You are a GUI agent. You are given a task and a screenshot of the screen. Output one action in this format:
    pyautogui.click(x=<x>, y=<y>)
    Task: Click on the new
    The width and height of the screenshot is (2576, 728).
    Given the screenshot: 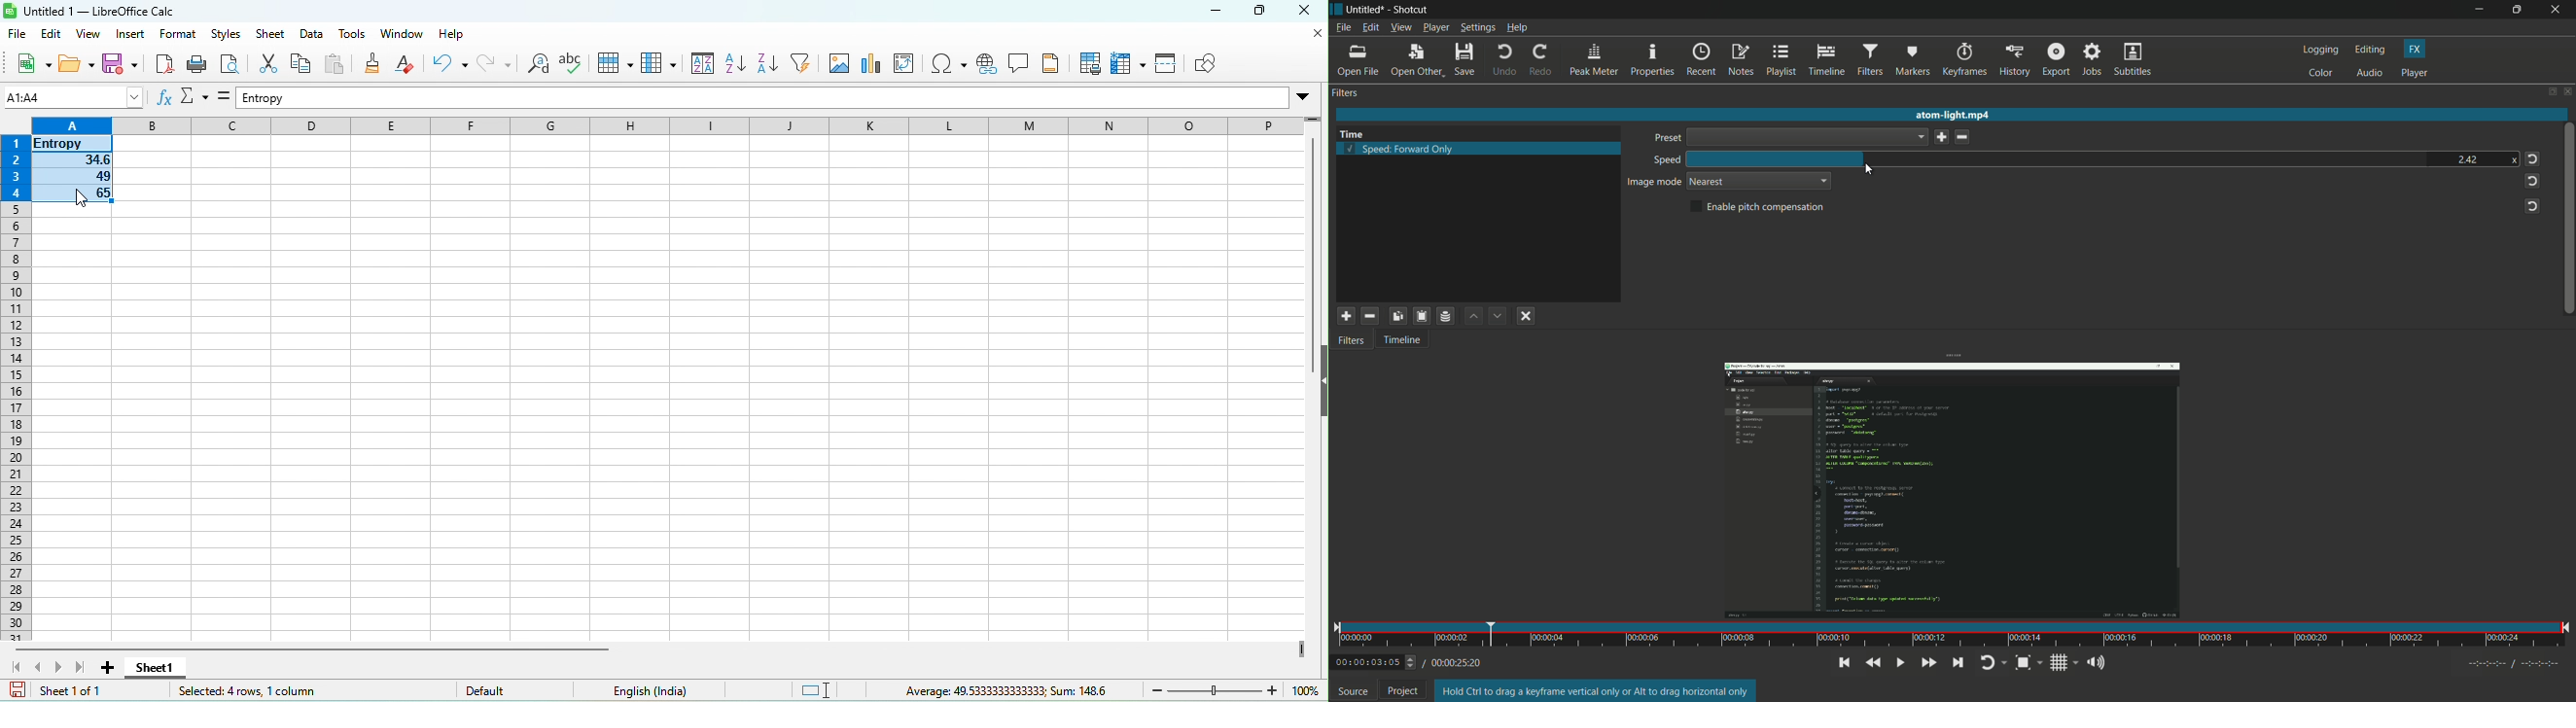 What is the action you would take?
    pyautogui.click(x=27, y=63)
    